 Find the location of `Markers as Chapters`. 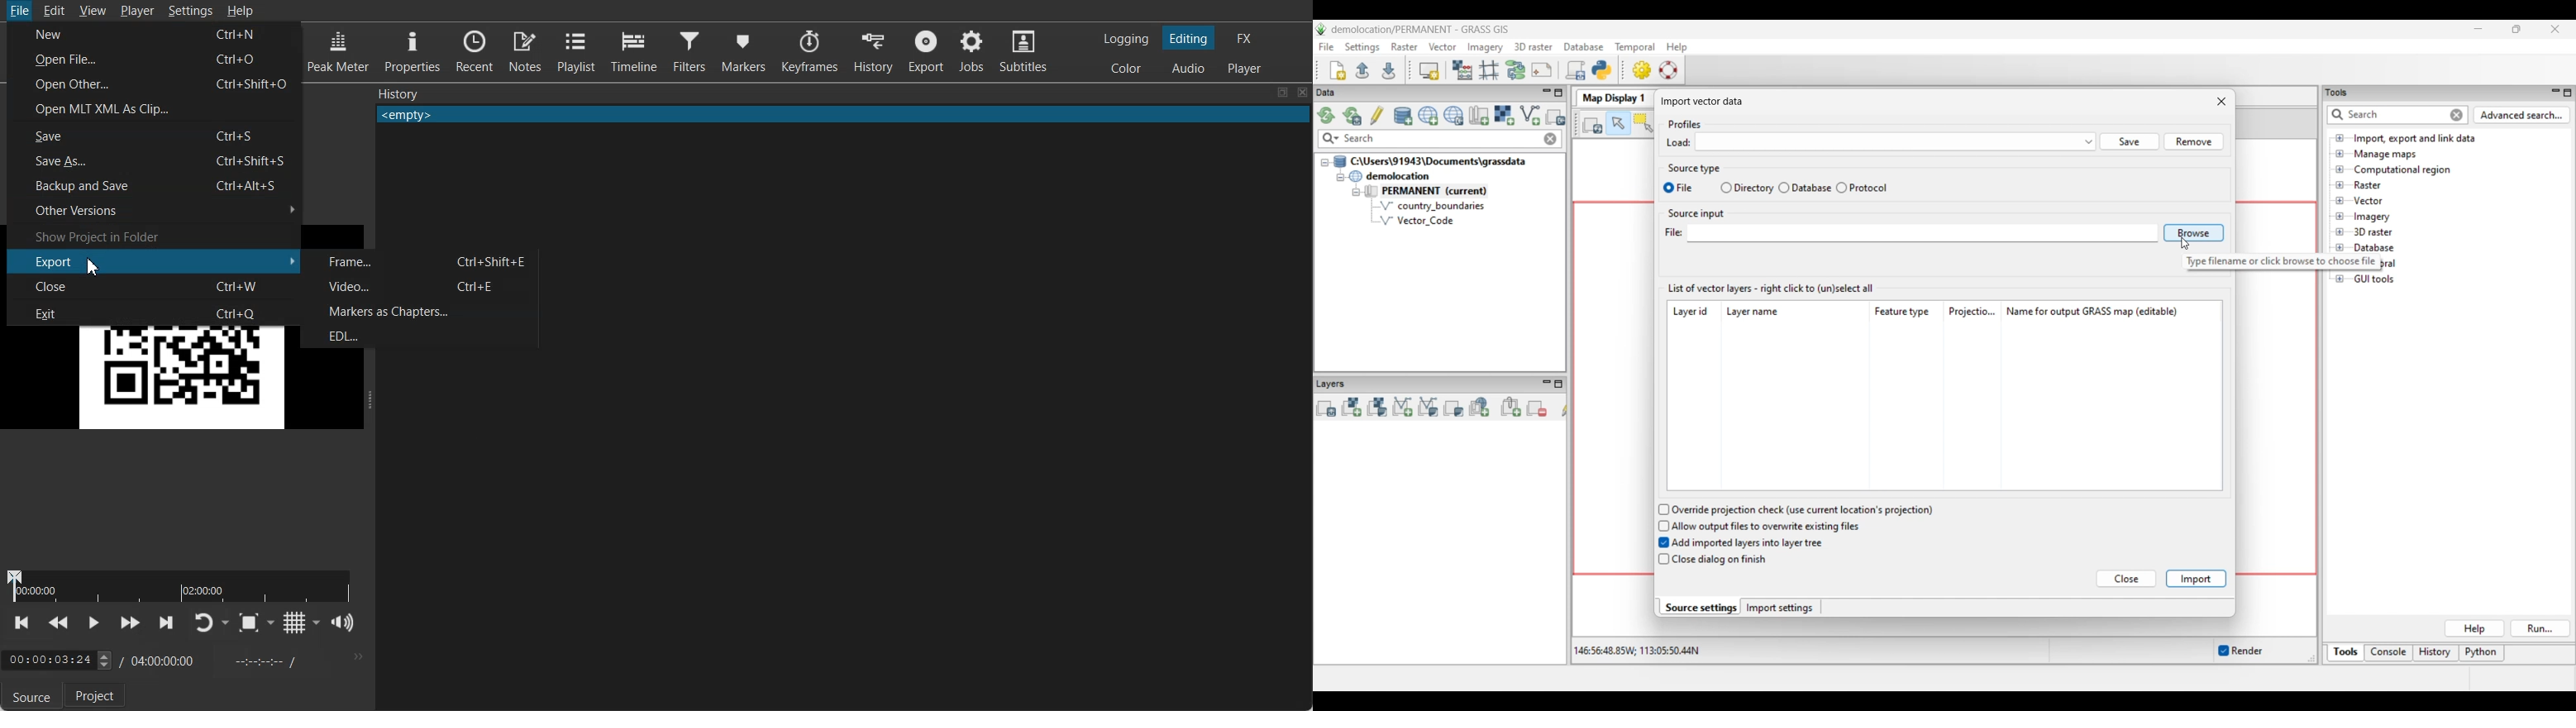

Markers as Chapters is located at coordinates (422, 311).